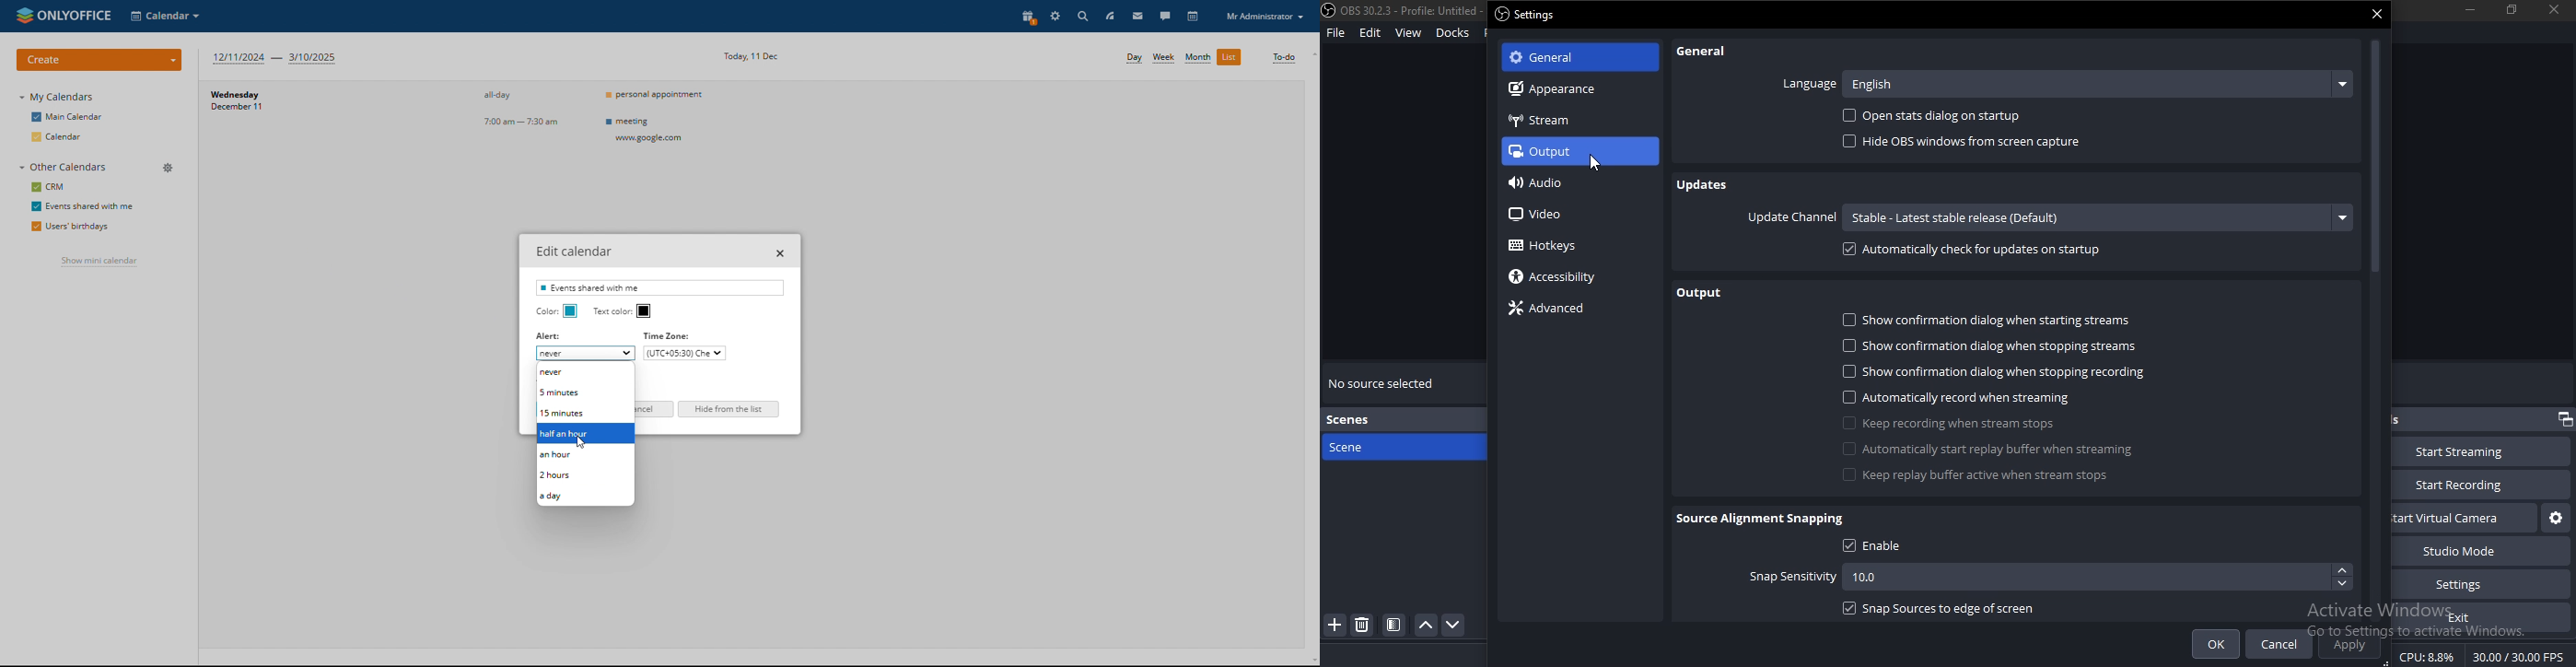 This screenshot has width=2576, height=672. What do you see at coordinates (1535, 213) in the screenshot?
I see `video` at bounding box center [1535, 213].